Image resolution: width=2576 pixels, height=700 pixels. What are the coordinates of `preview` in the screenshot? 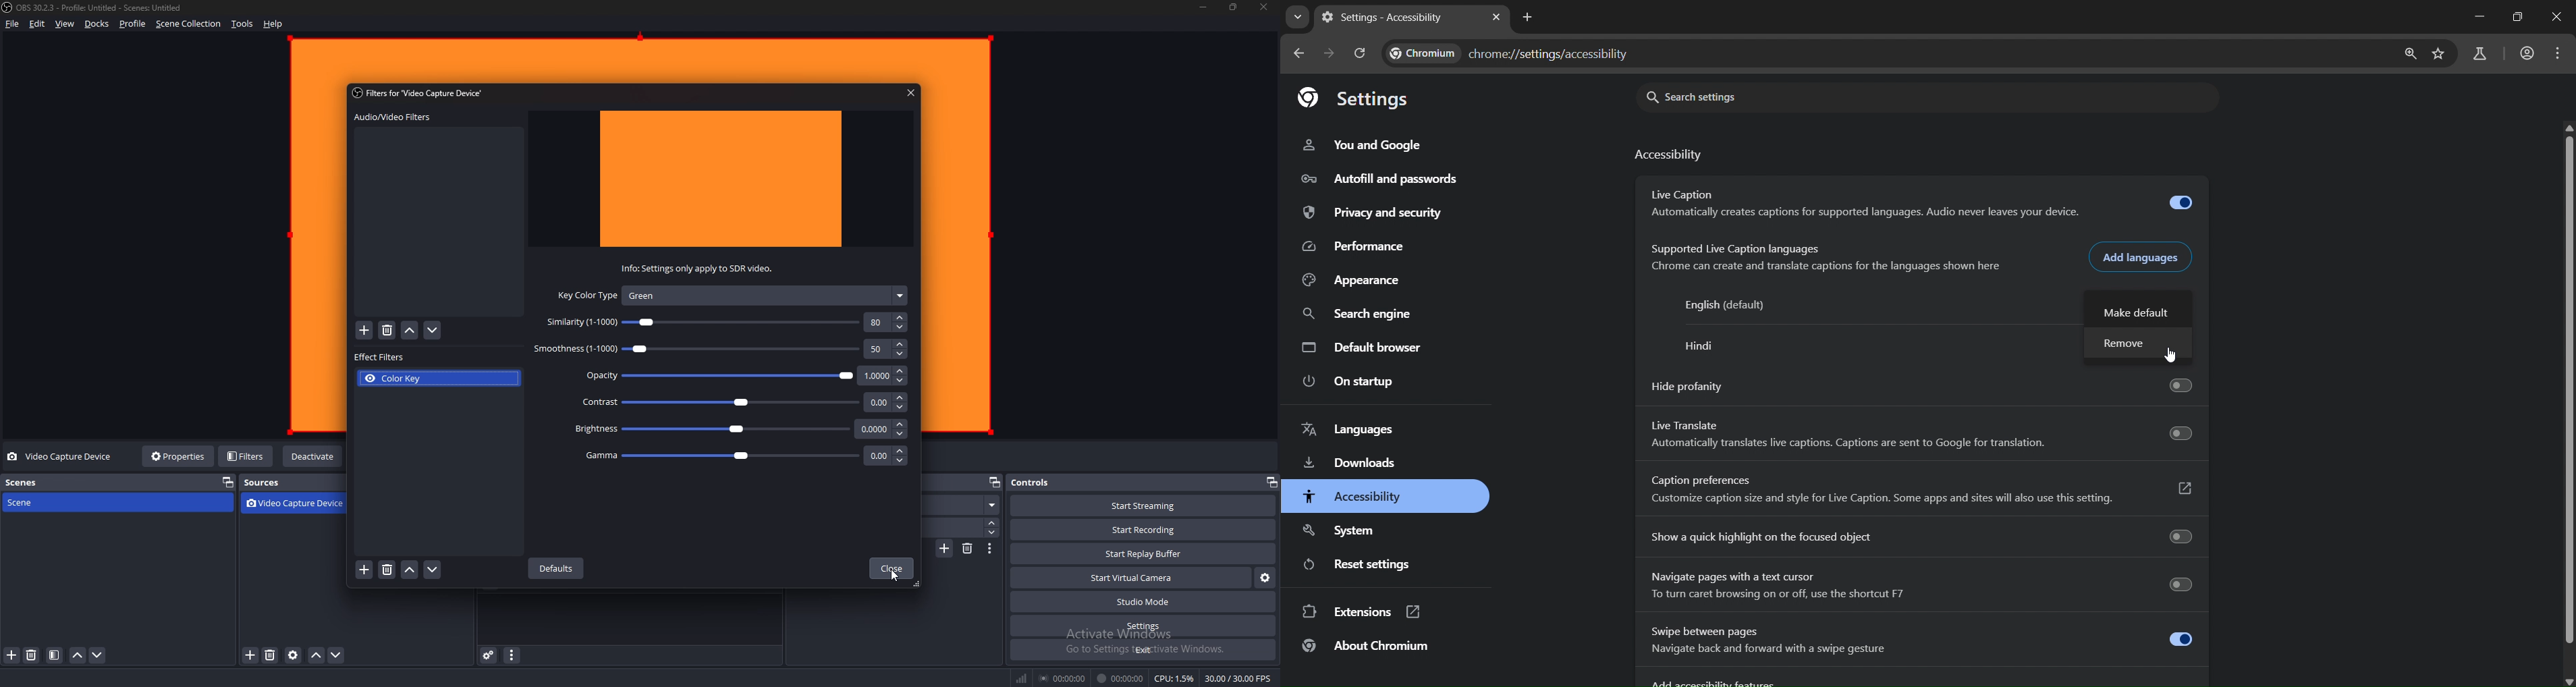 It's located at (723, 179).